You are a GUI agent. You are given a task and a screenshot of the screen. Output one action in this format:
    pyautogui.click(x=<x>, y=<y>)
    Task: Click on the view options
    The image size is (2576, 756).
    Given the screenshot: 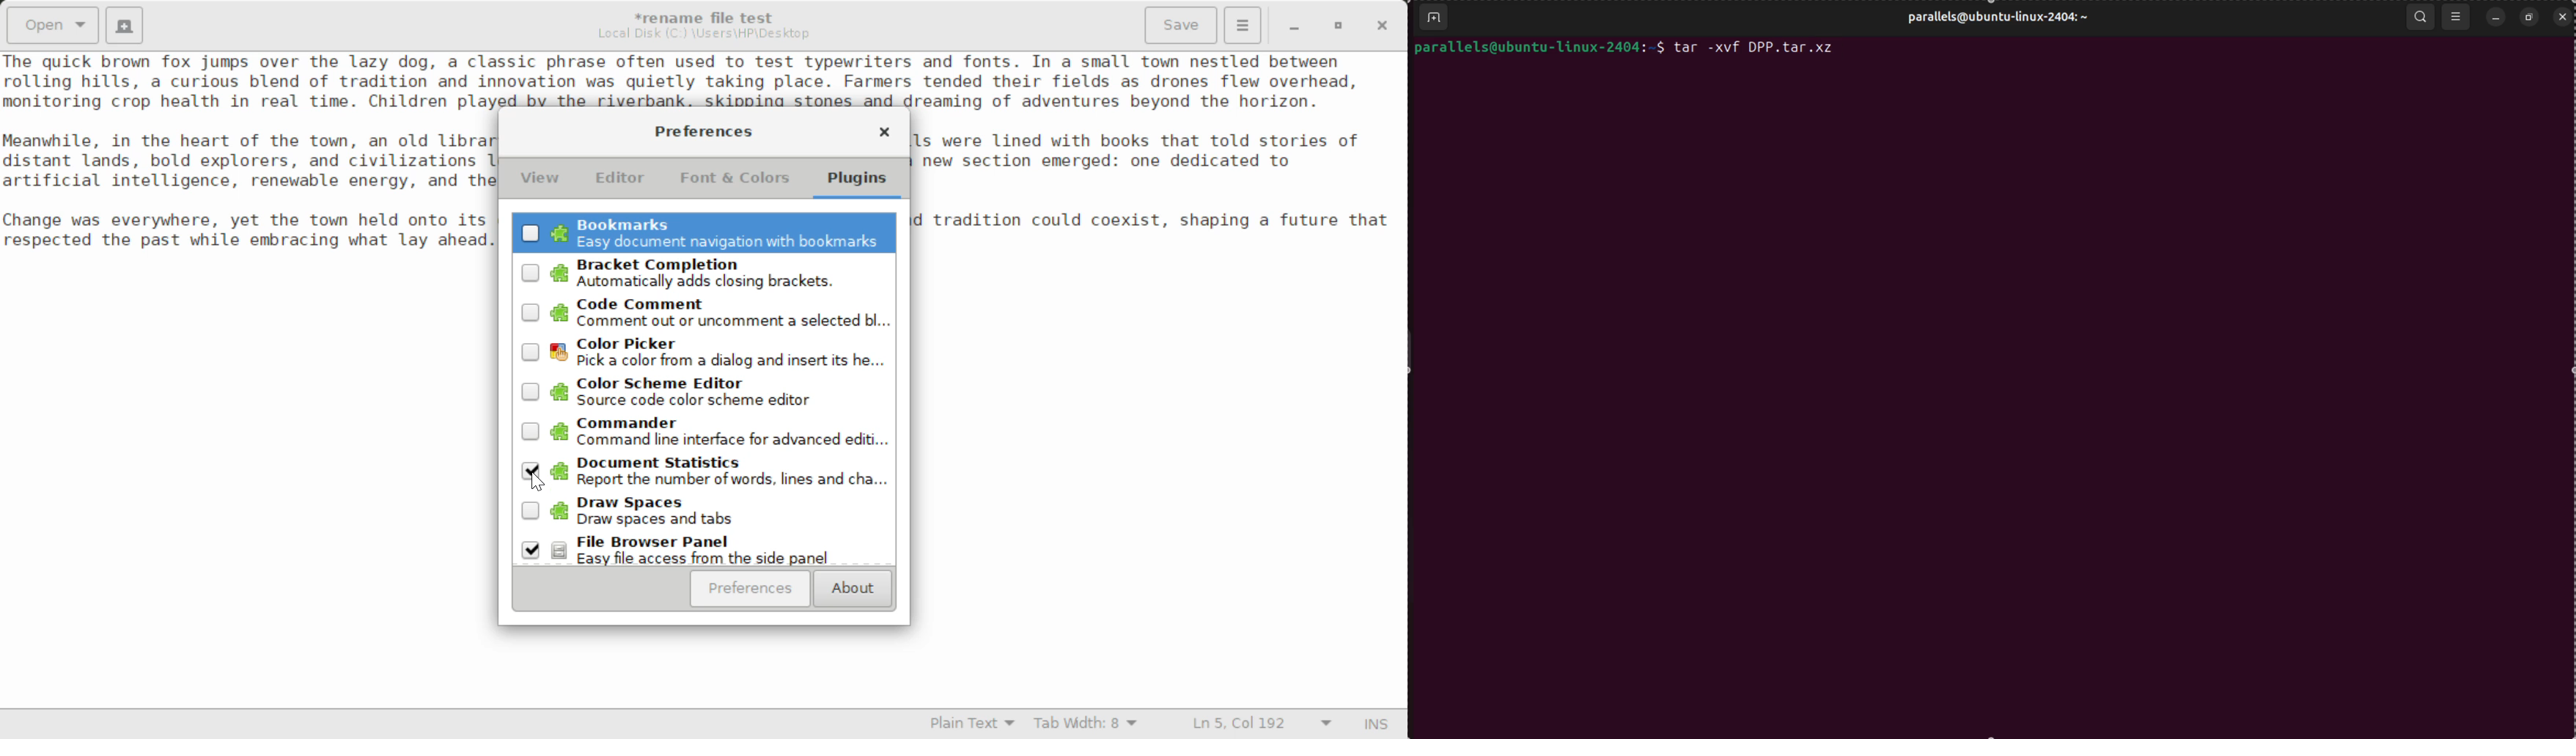 What is the action you would take?
    pyautogui.click(x=2457, y=18)
    